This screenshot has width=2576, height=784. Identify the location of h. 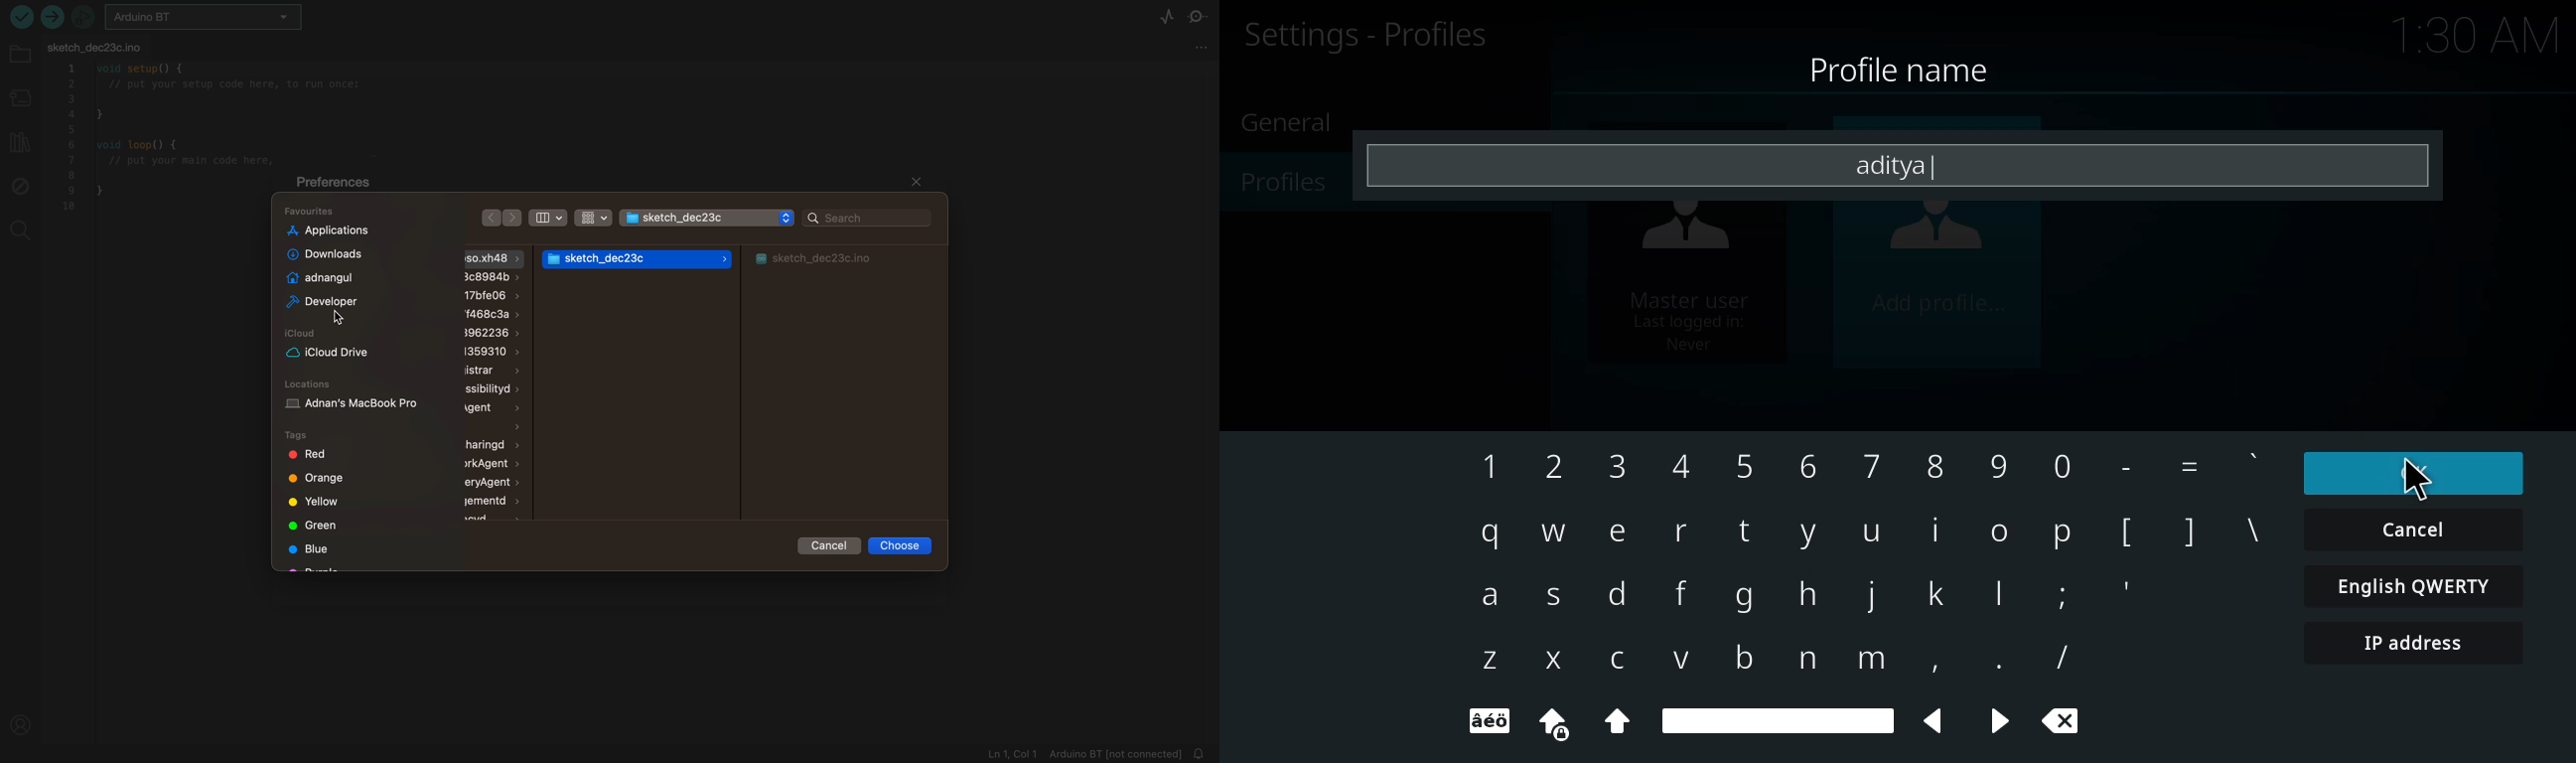
(1802, 591).